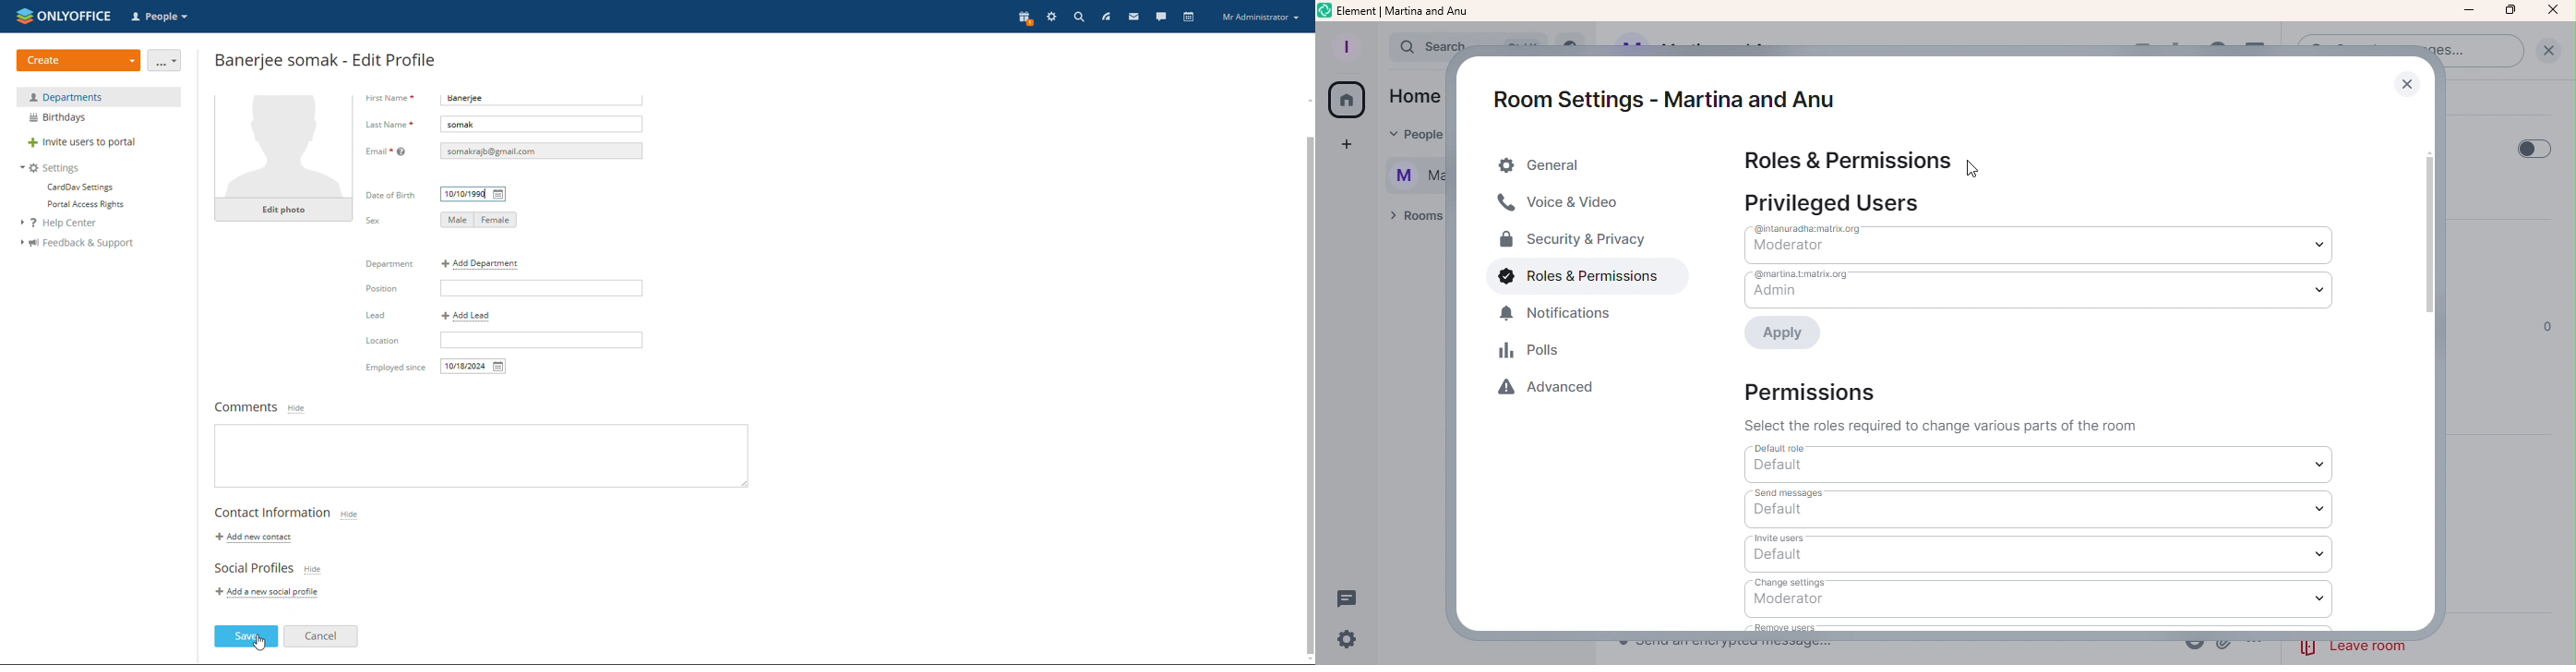 The height and width of the screenshot is (672, 2576). Describe the element at coordinates (497, 219) in the screenshot. I see `female` at that location.